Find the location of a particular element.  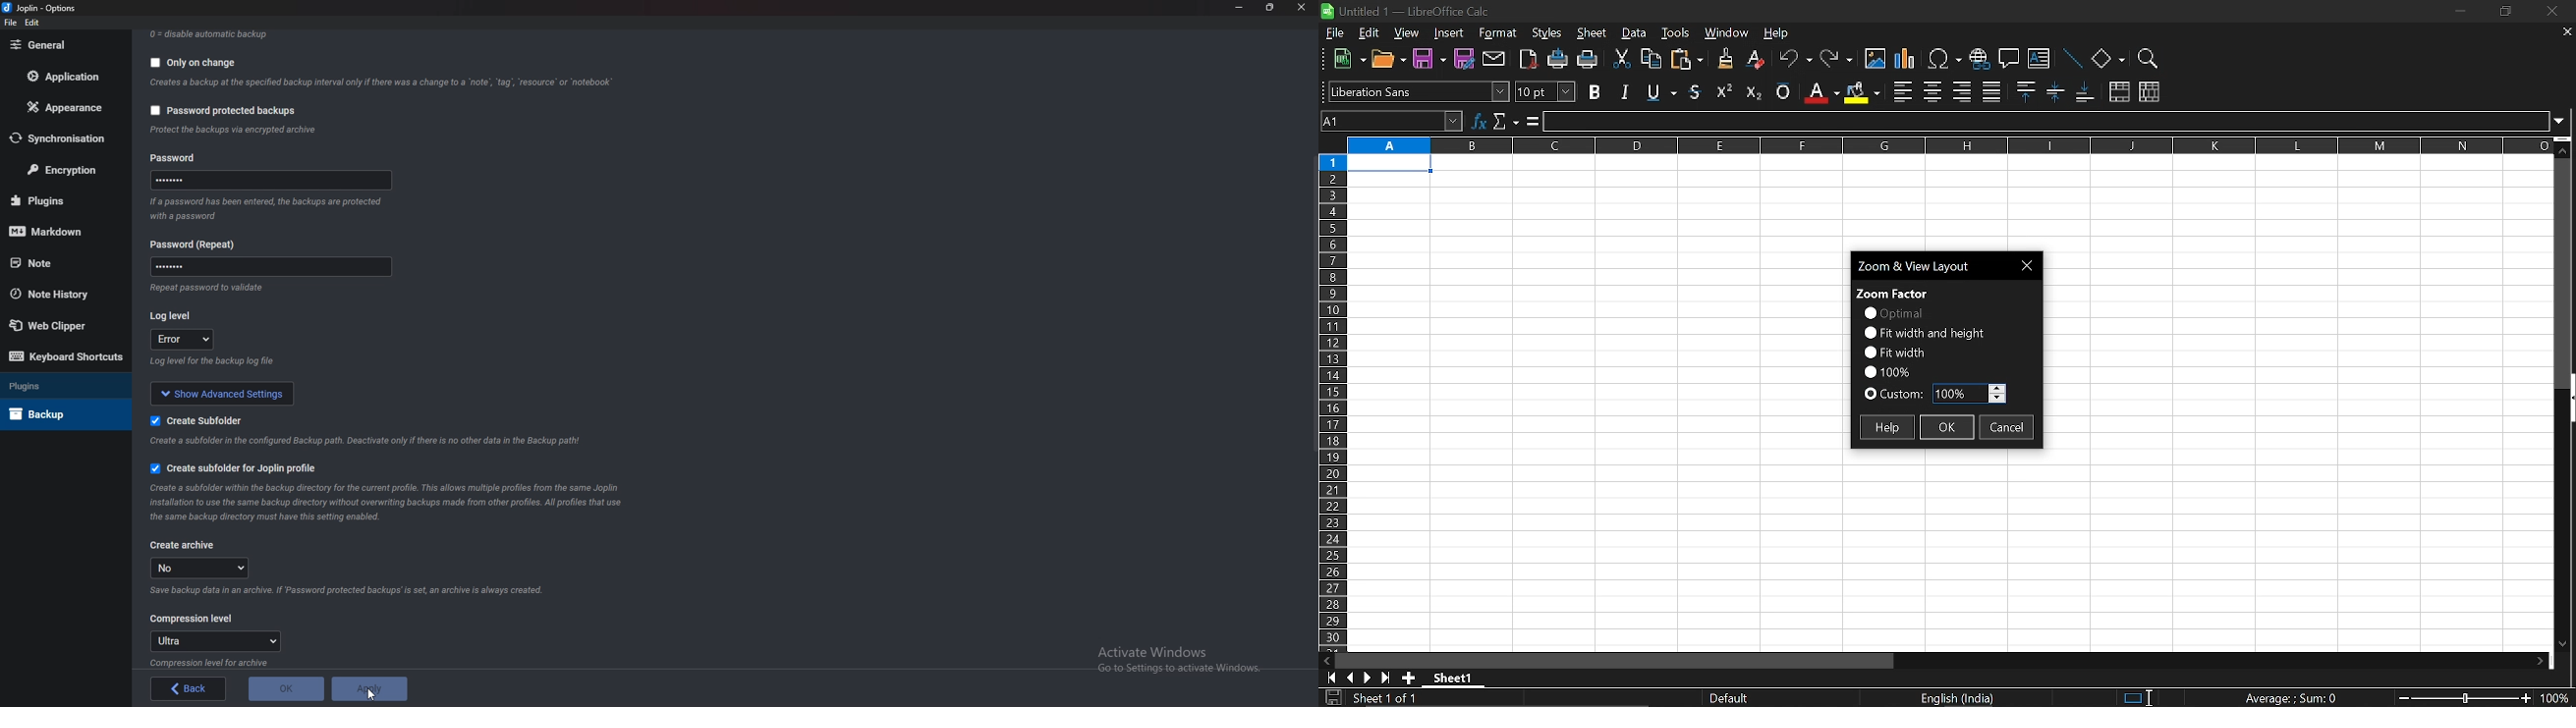

insert image is located at coordinates (1876, 59).